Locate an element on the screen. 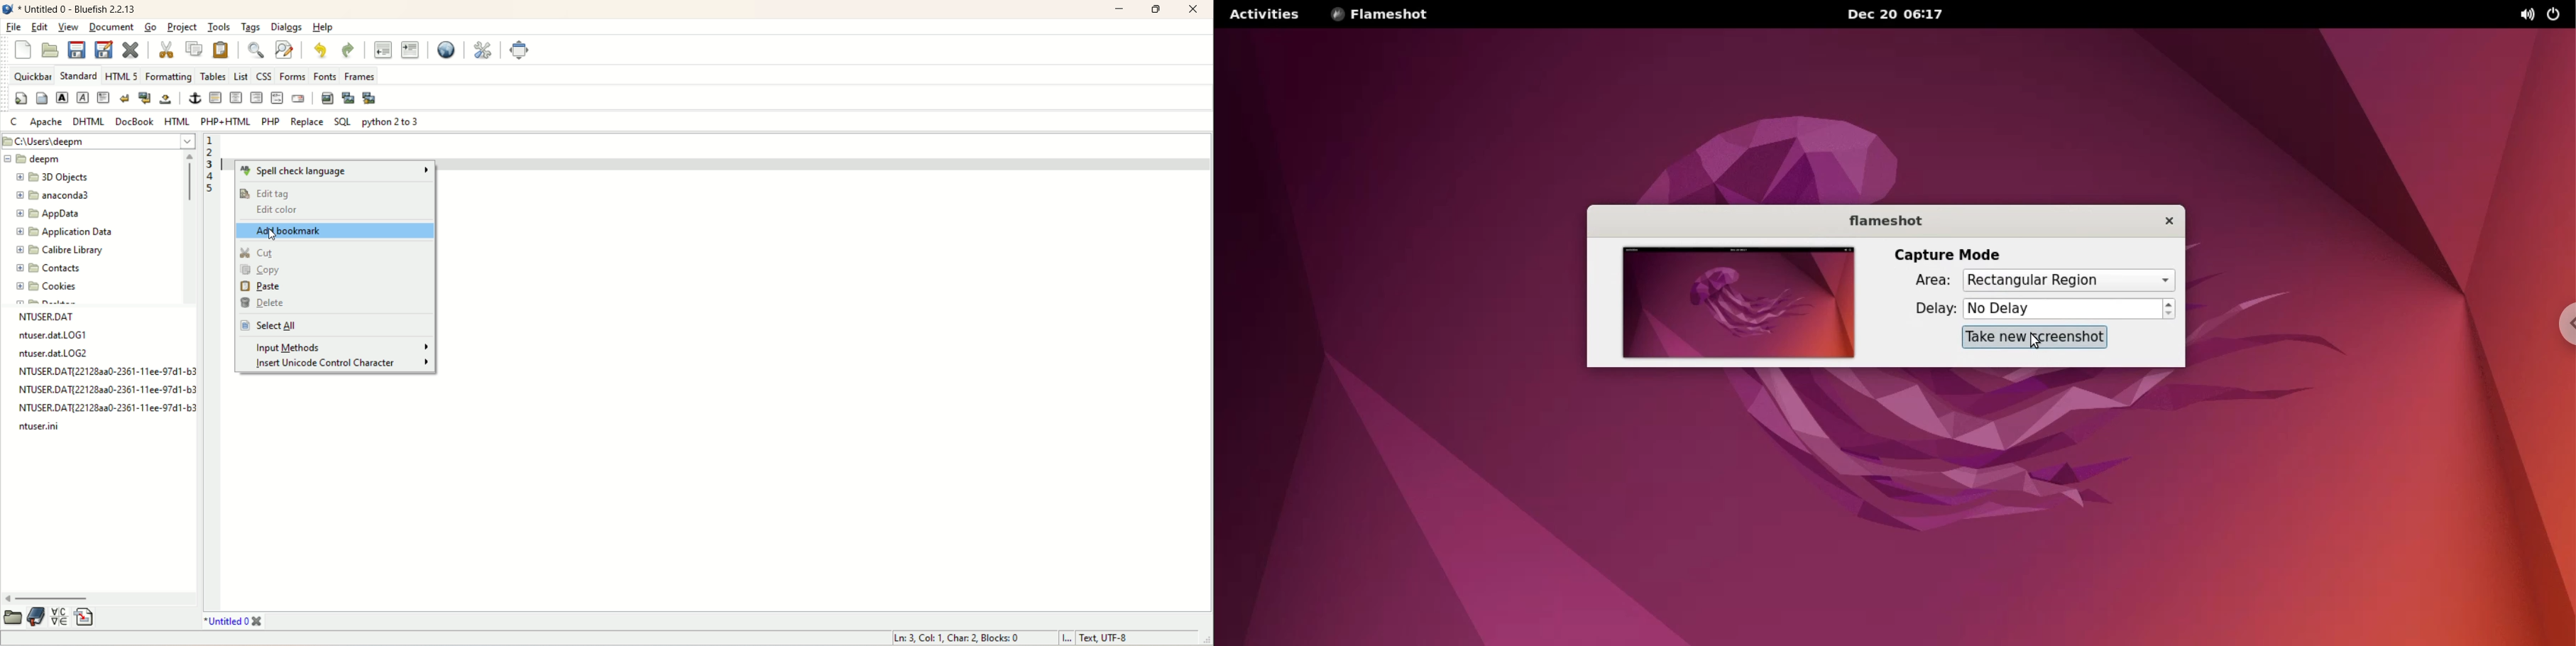 The width and height of the screenshot is (2576, 672). horizontal rule is located at coordinates (217, 99).